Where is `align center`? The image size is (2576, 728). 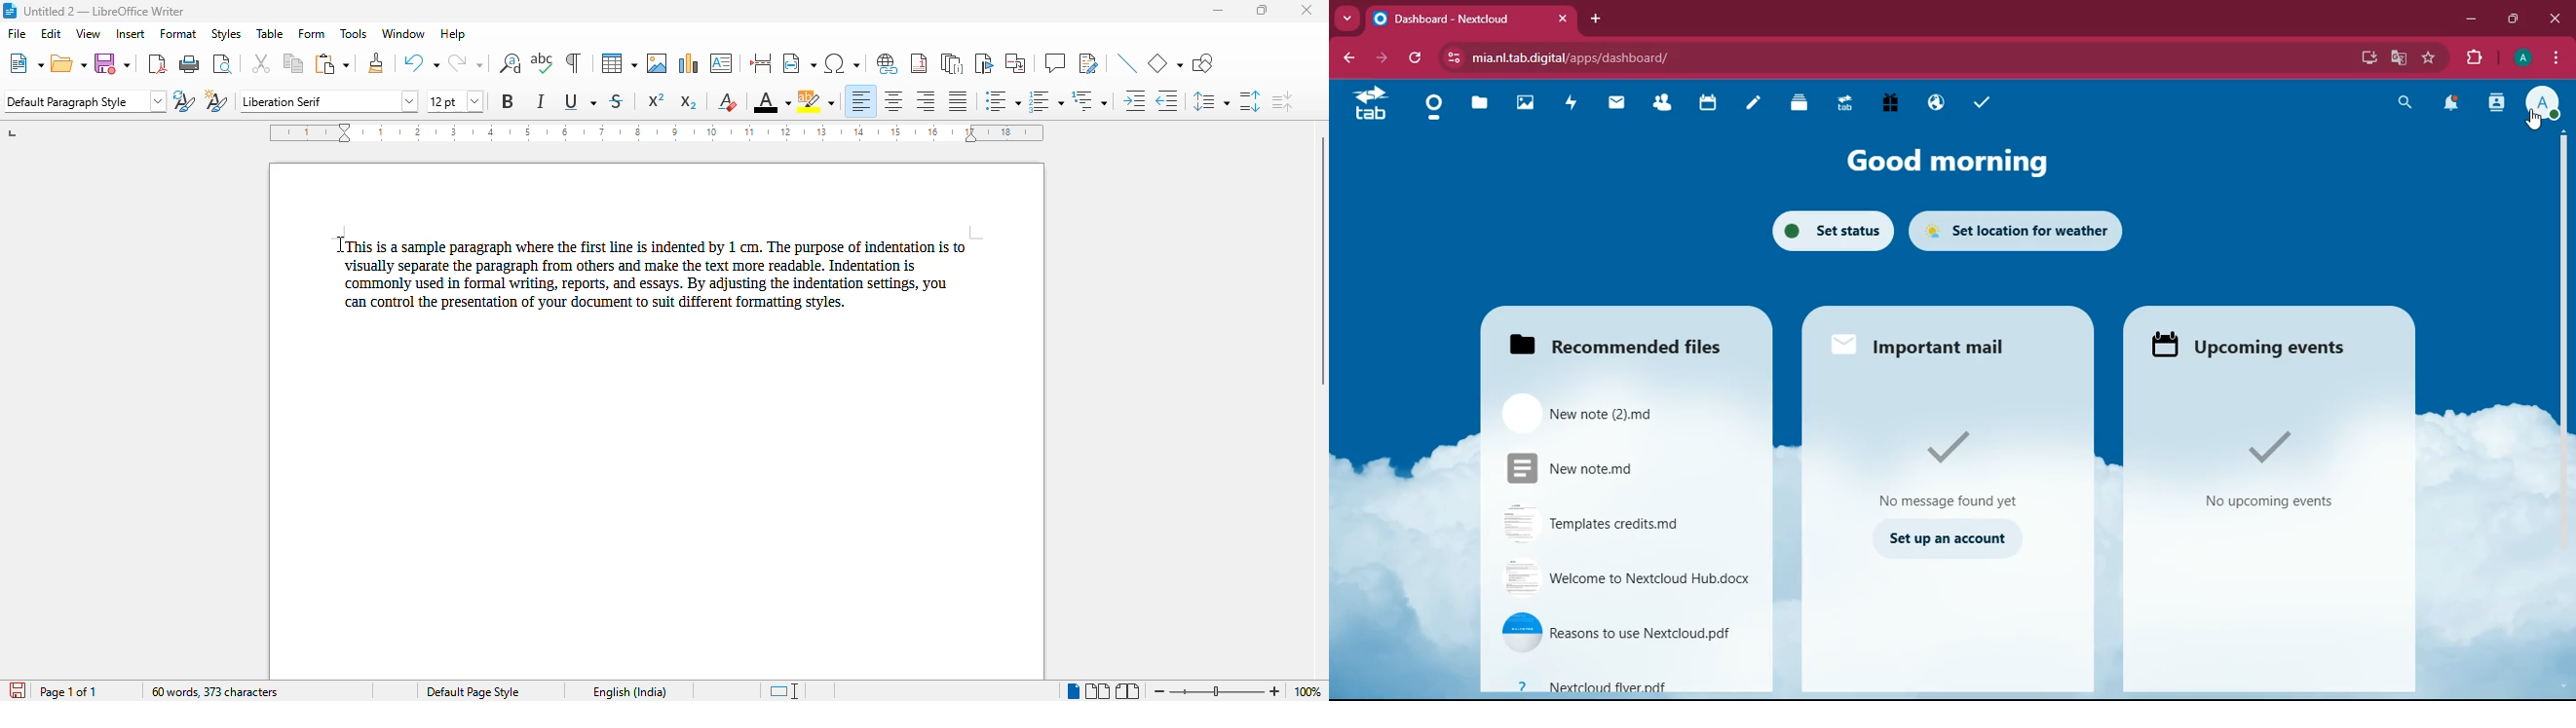 align center is located at coordinates (893, 100).